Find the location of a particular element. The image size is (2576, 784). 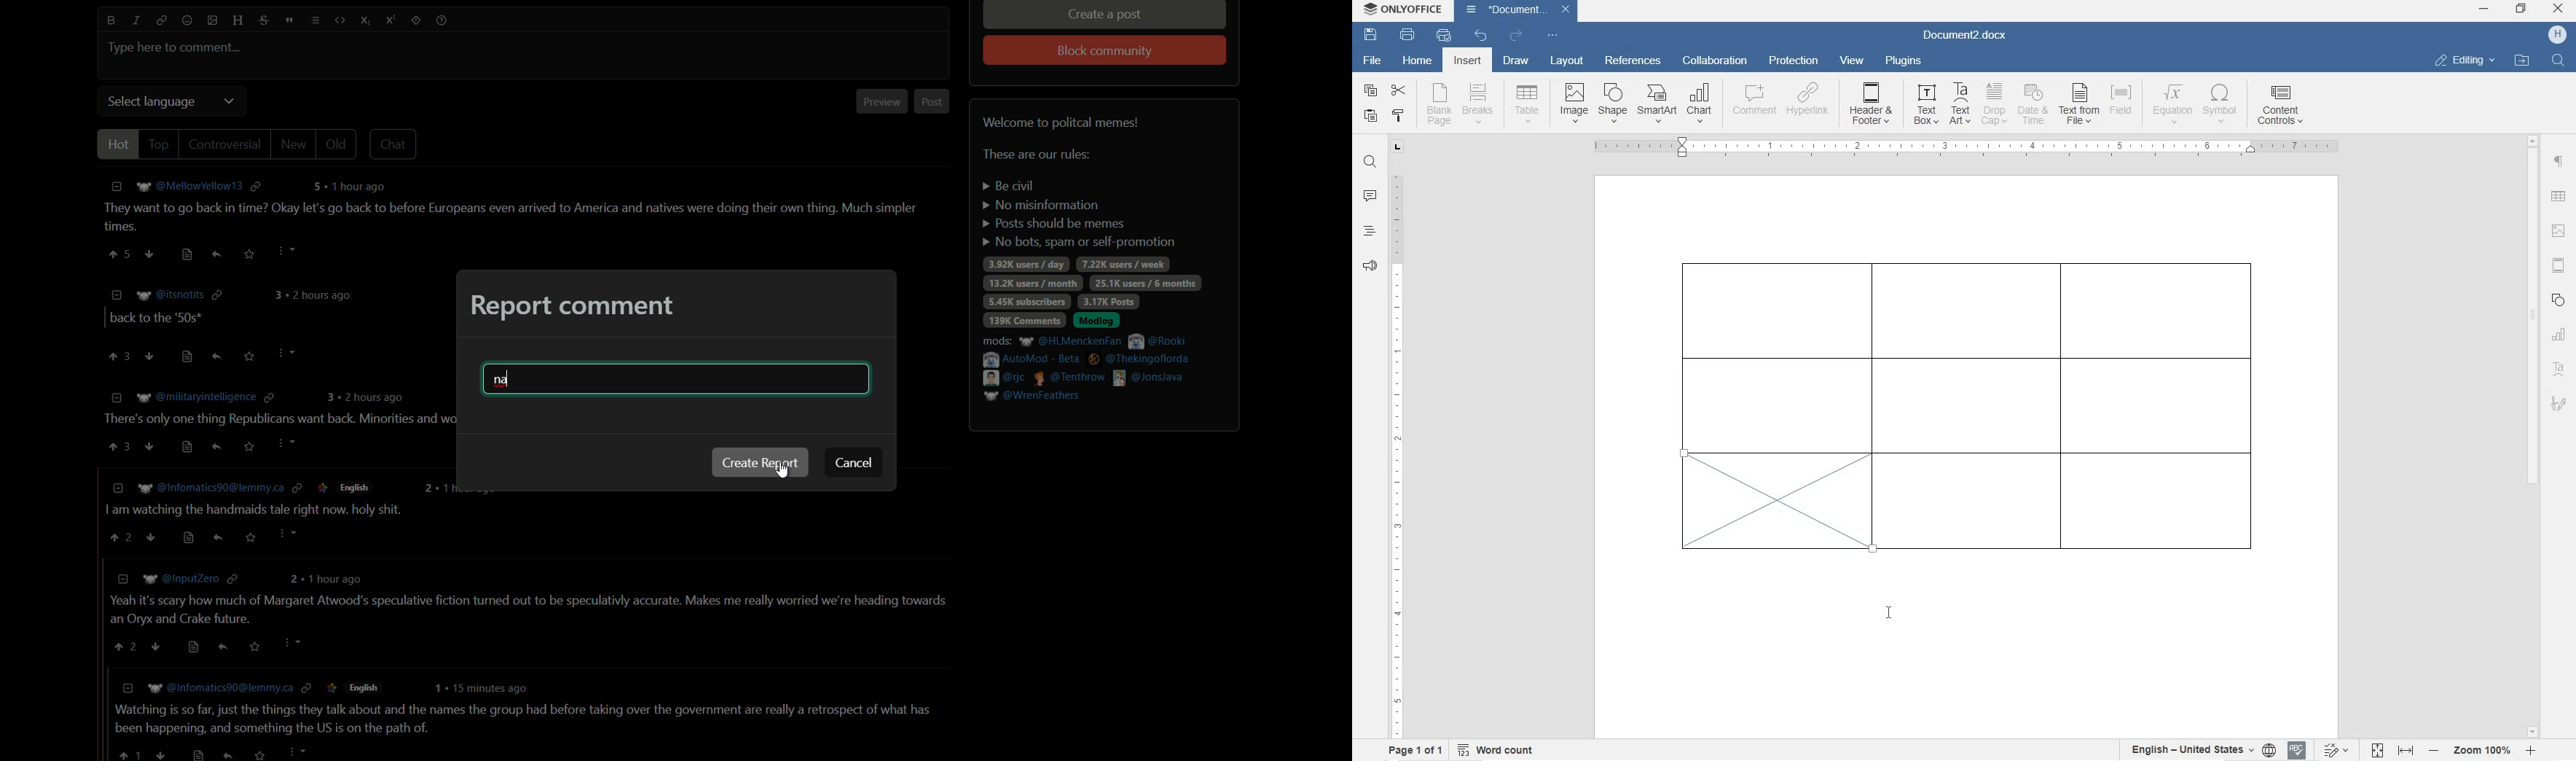

insert image is located at coordinates (1574, 101).